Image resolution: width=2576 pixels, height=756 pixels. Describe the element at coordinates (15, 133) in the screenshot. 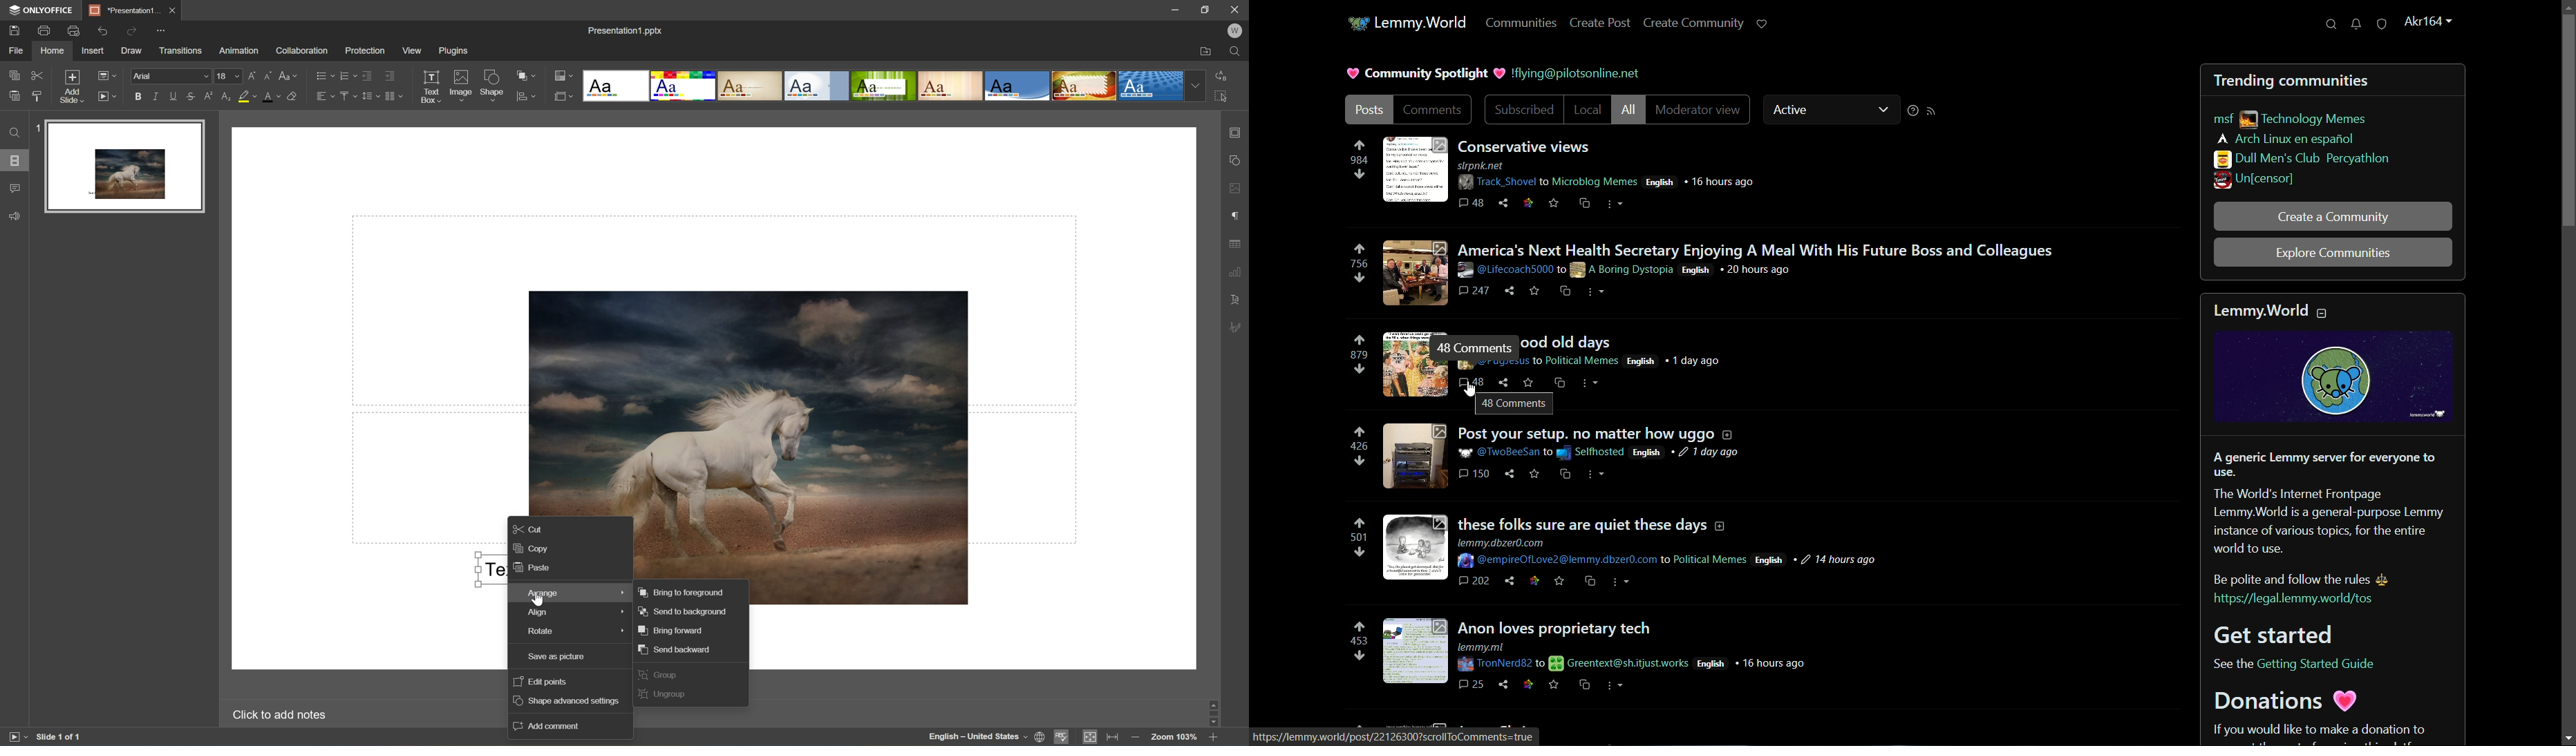

I see `Find` at that location.